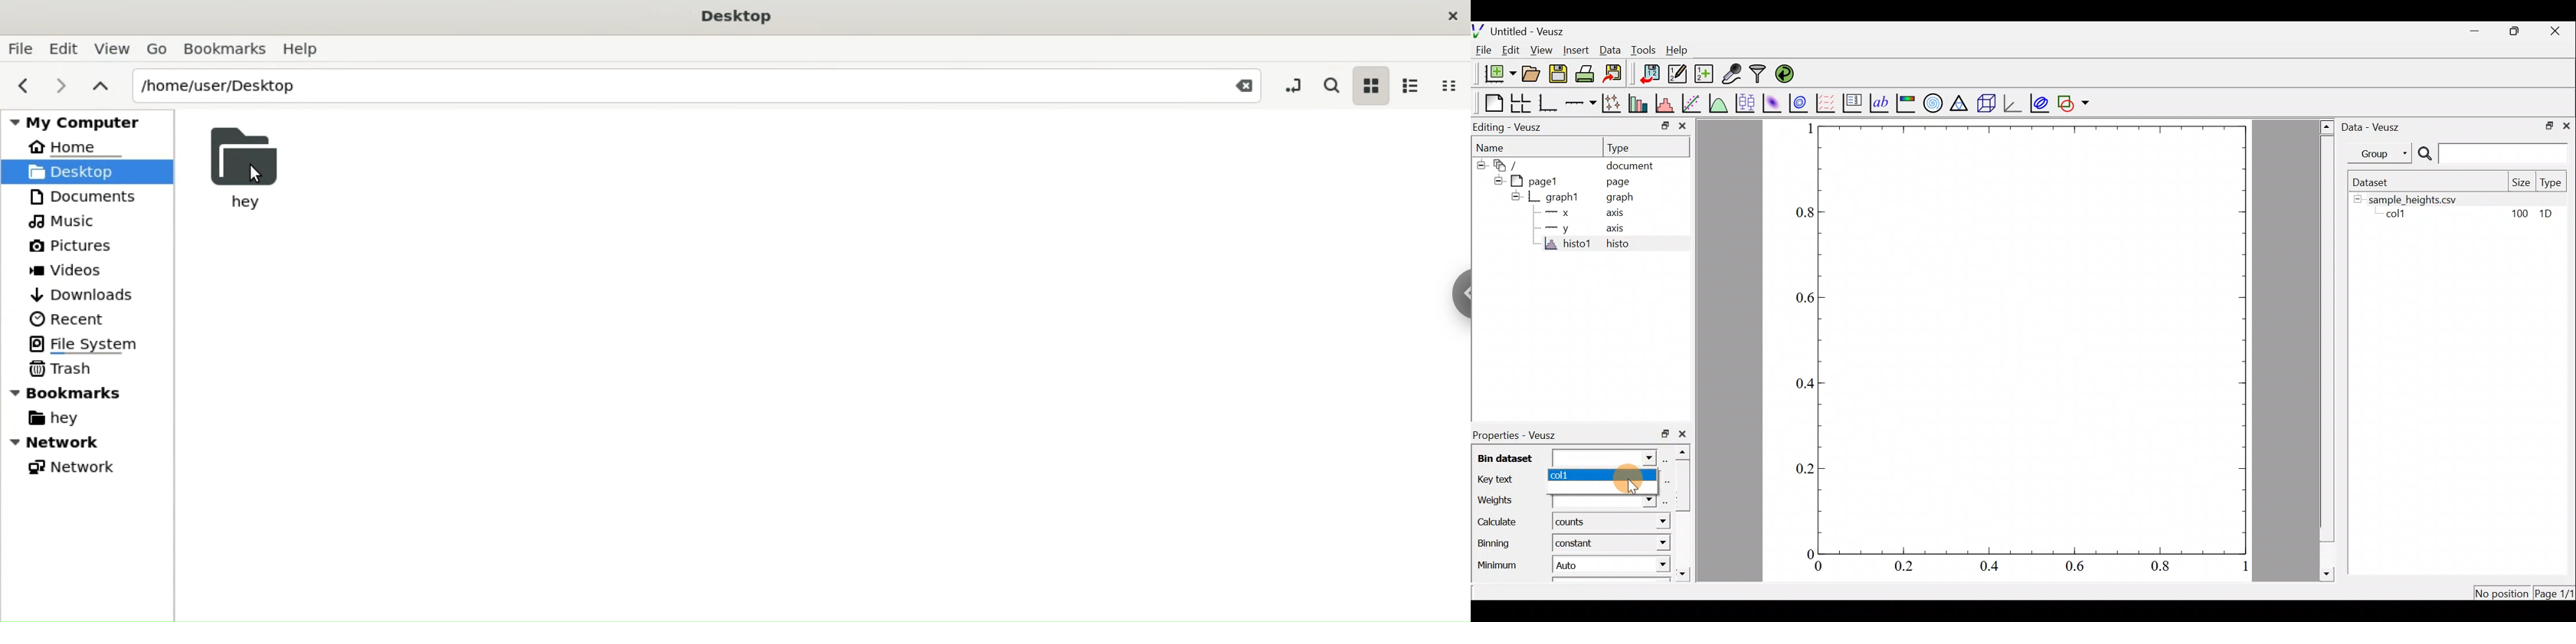 Image resolution: width=2576 pixels, height=644 pixels. I want to click on Edit, so click(65, 48).